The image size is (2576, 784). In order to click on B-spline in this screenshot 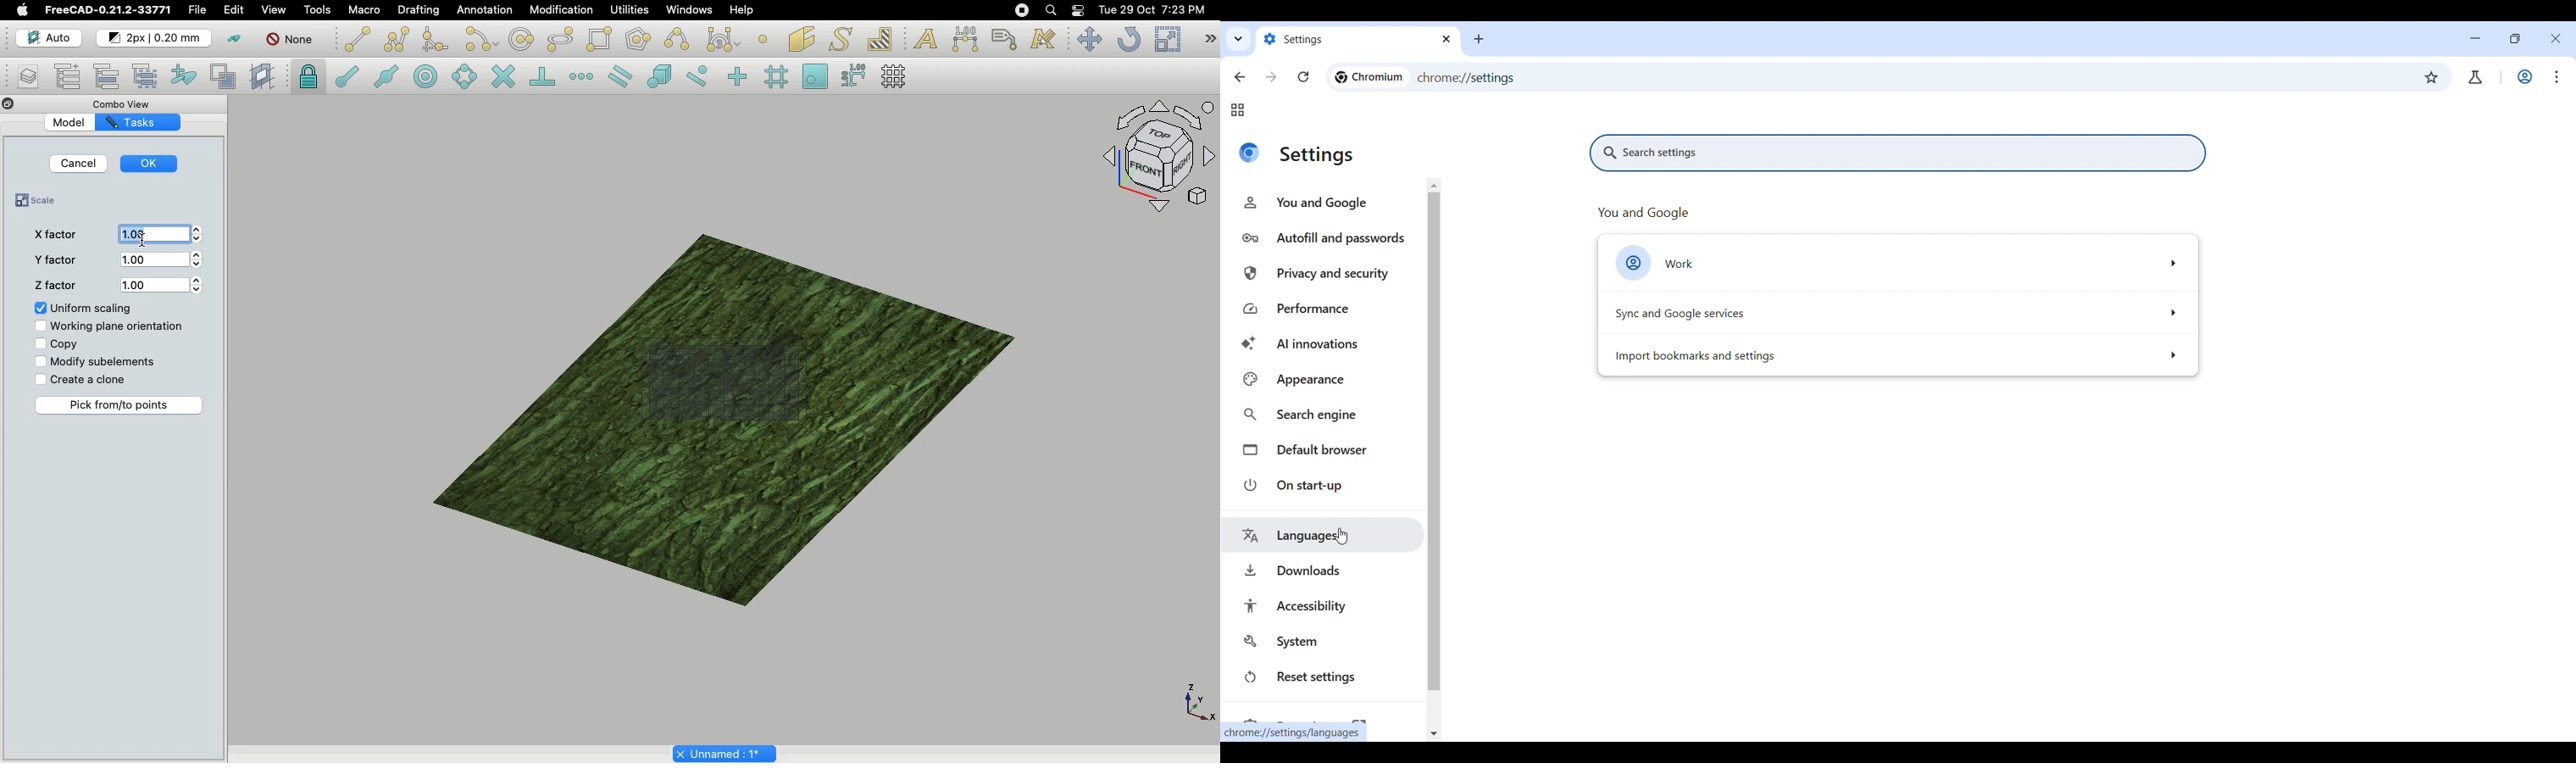, I will do `click(676, 39)`.